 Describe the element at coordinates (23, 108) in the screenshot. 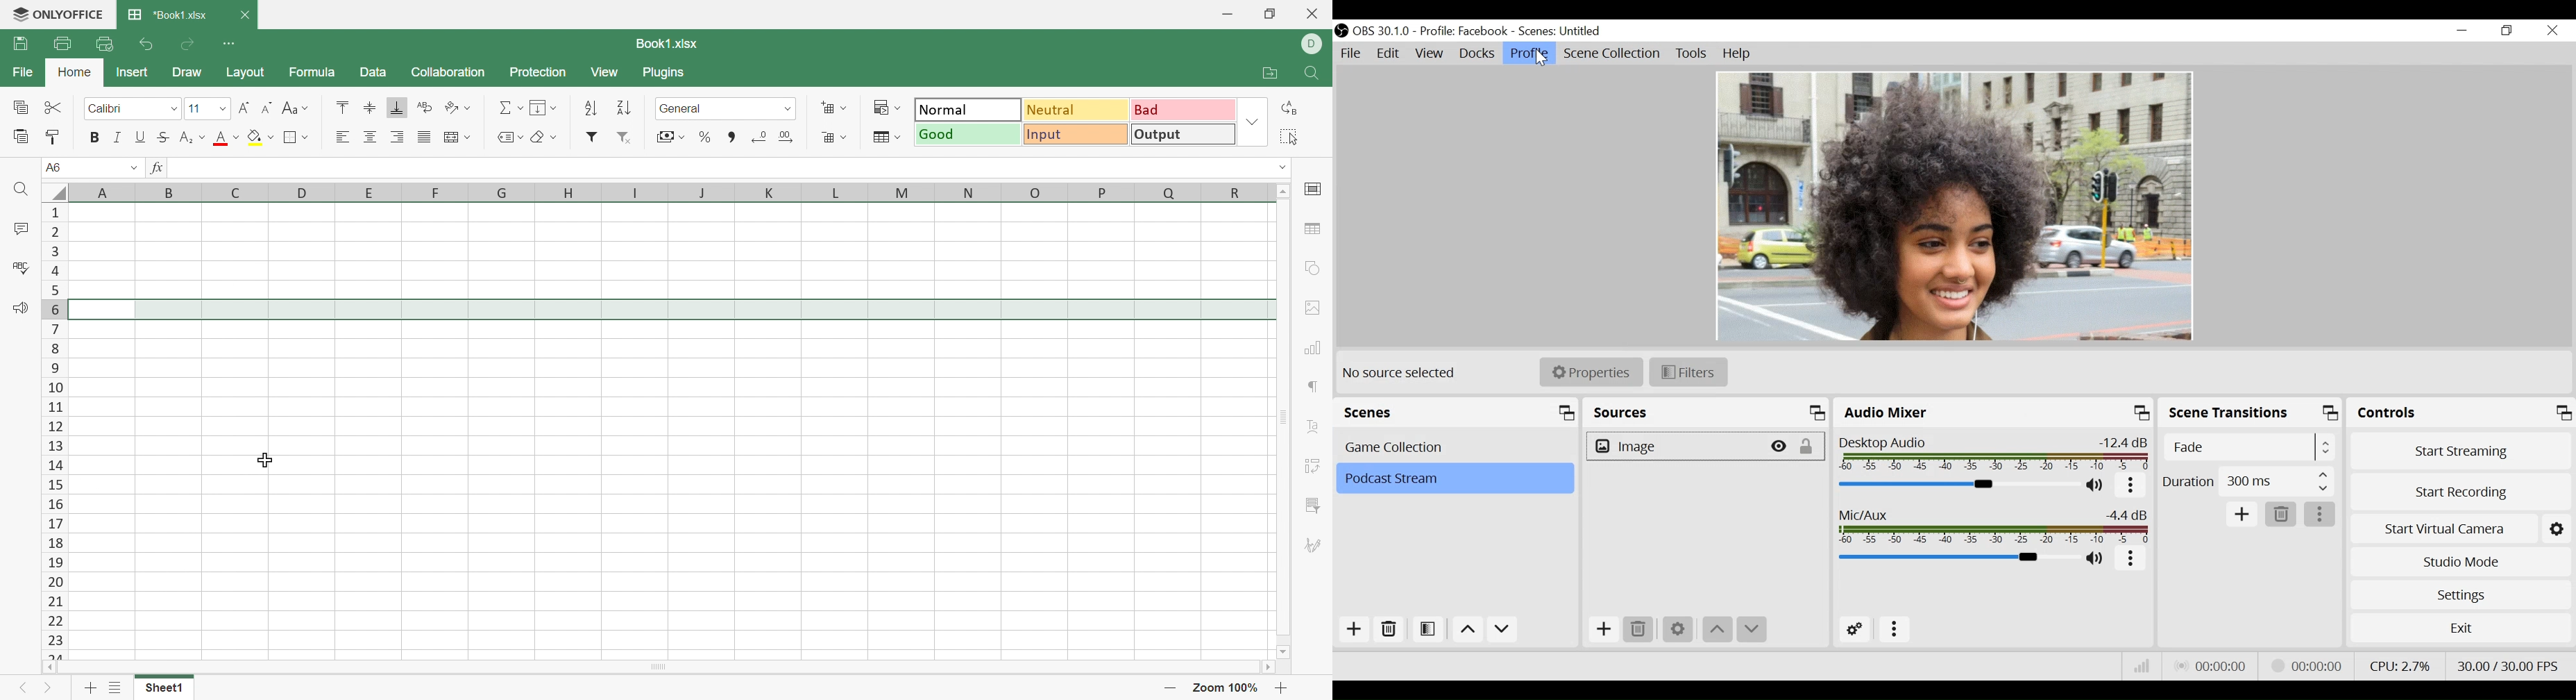

I see `Copy` at that location.